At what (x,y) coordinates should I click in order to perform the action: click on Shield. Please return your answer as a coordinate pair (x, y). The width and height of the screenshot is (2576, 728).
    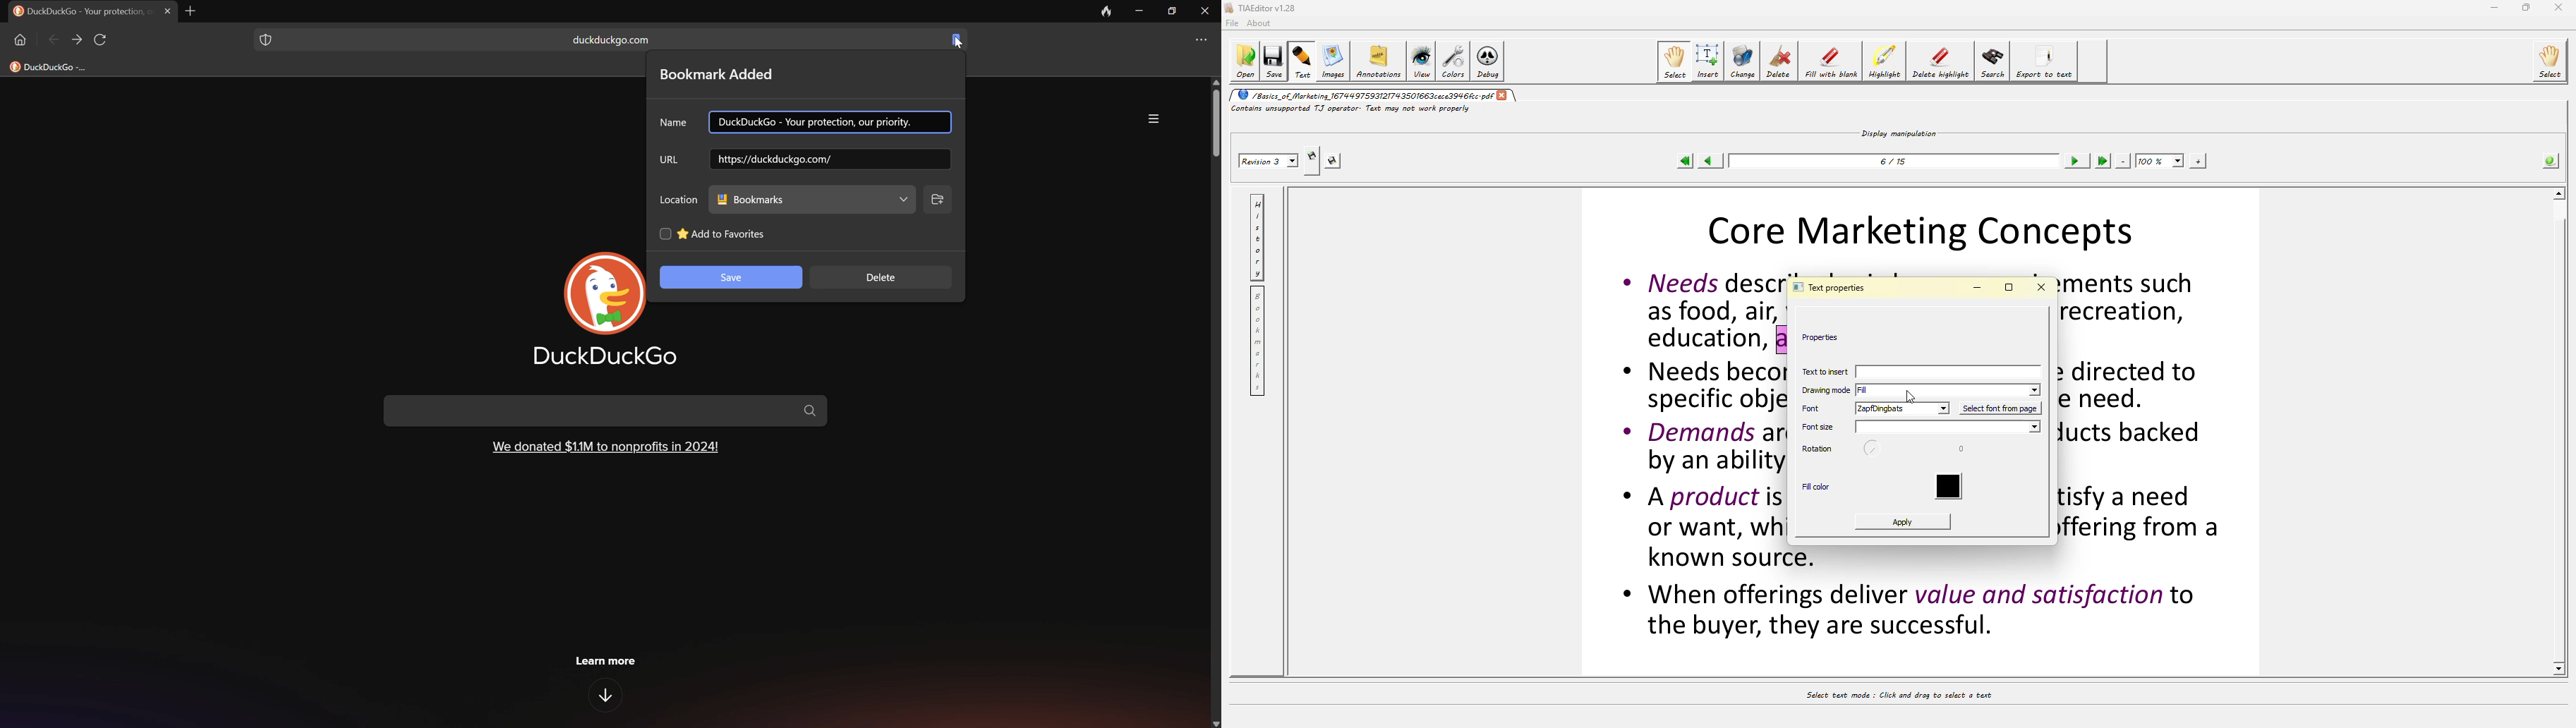
    Looking at the image, I should click on (264, 38).